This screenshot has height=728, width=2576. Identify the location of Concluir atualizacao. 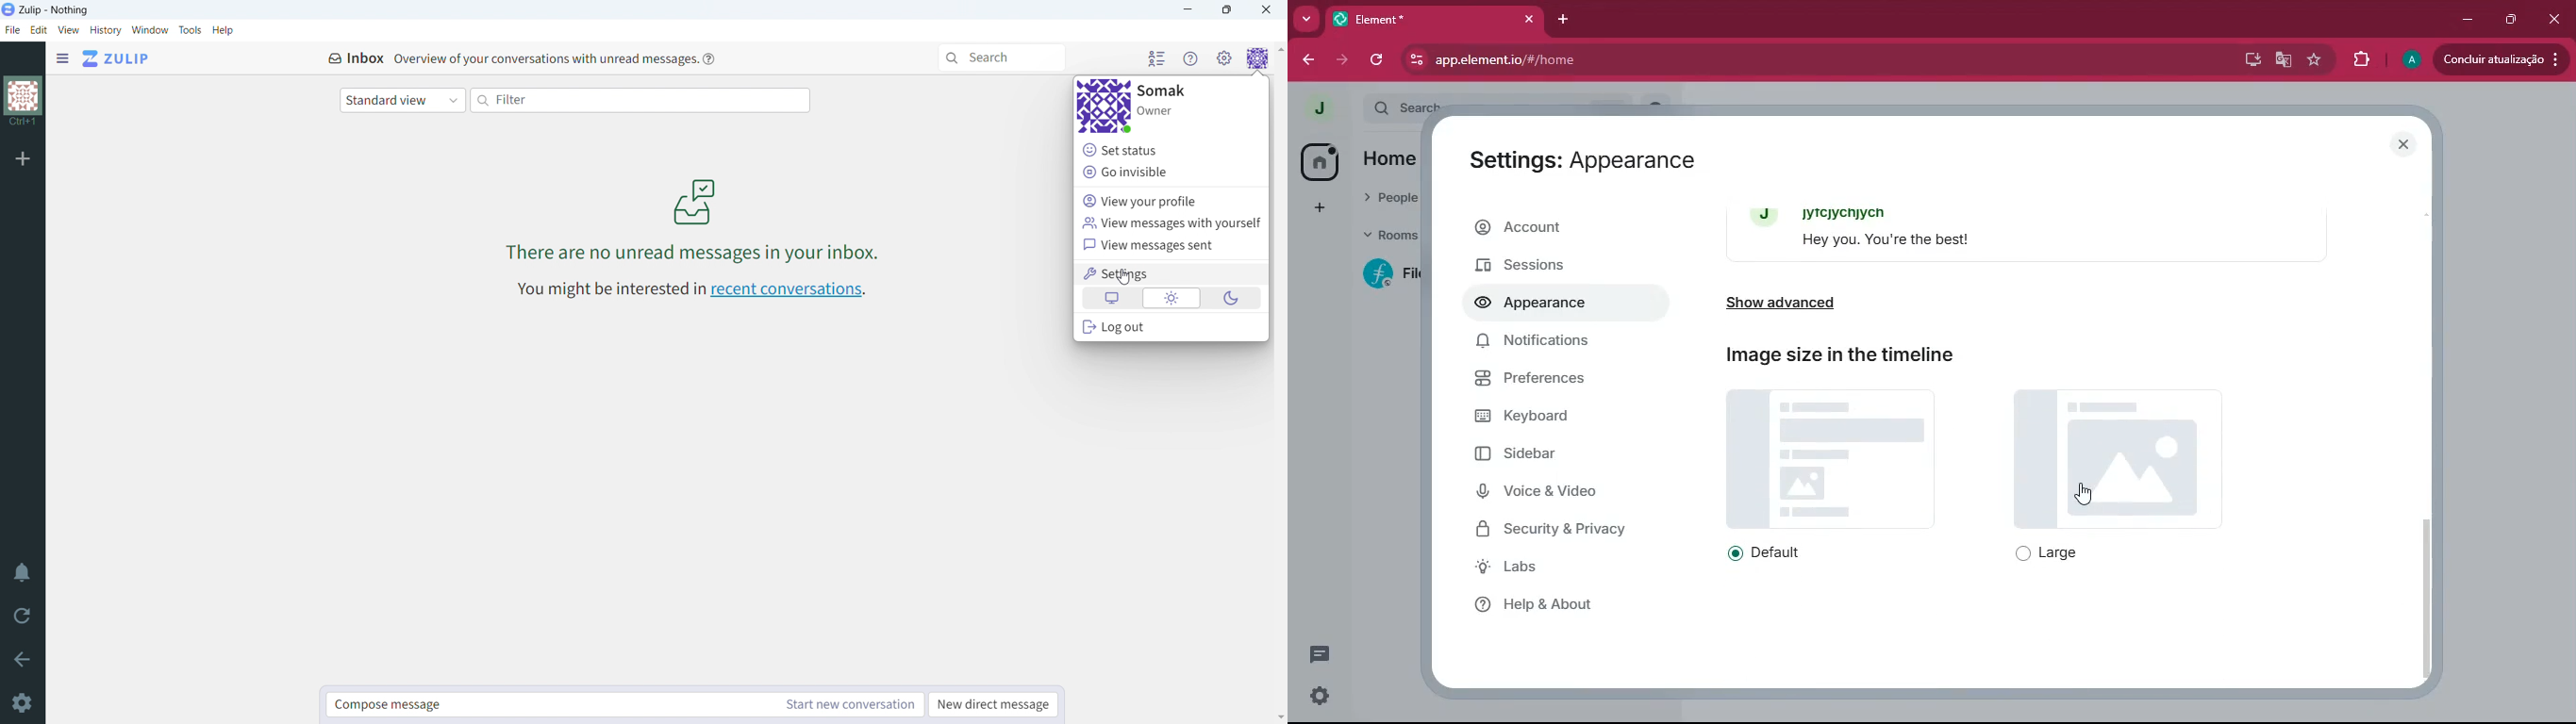
(2498, 60).